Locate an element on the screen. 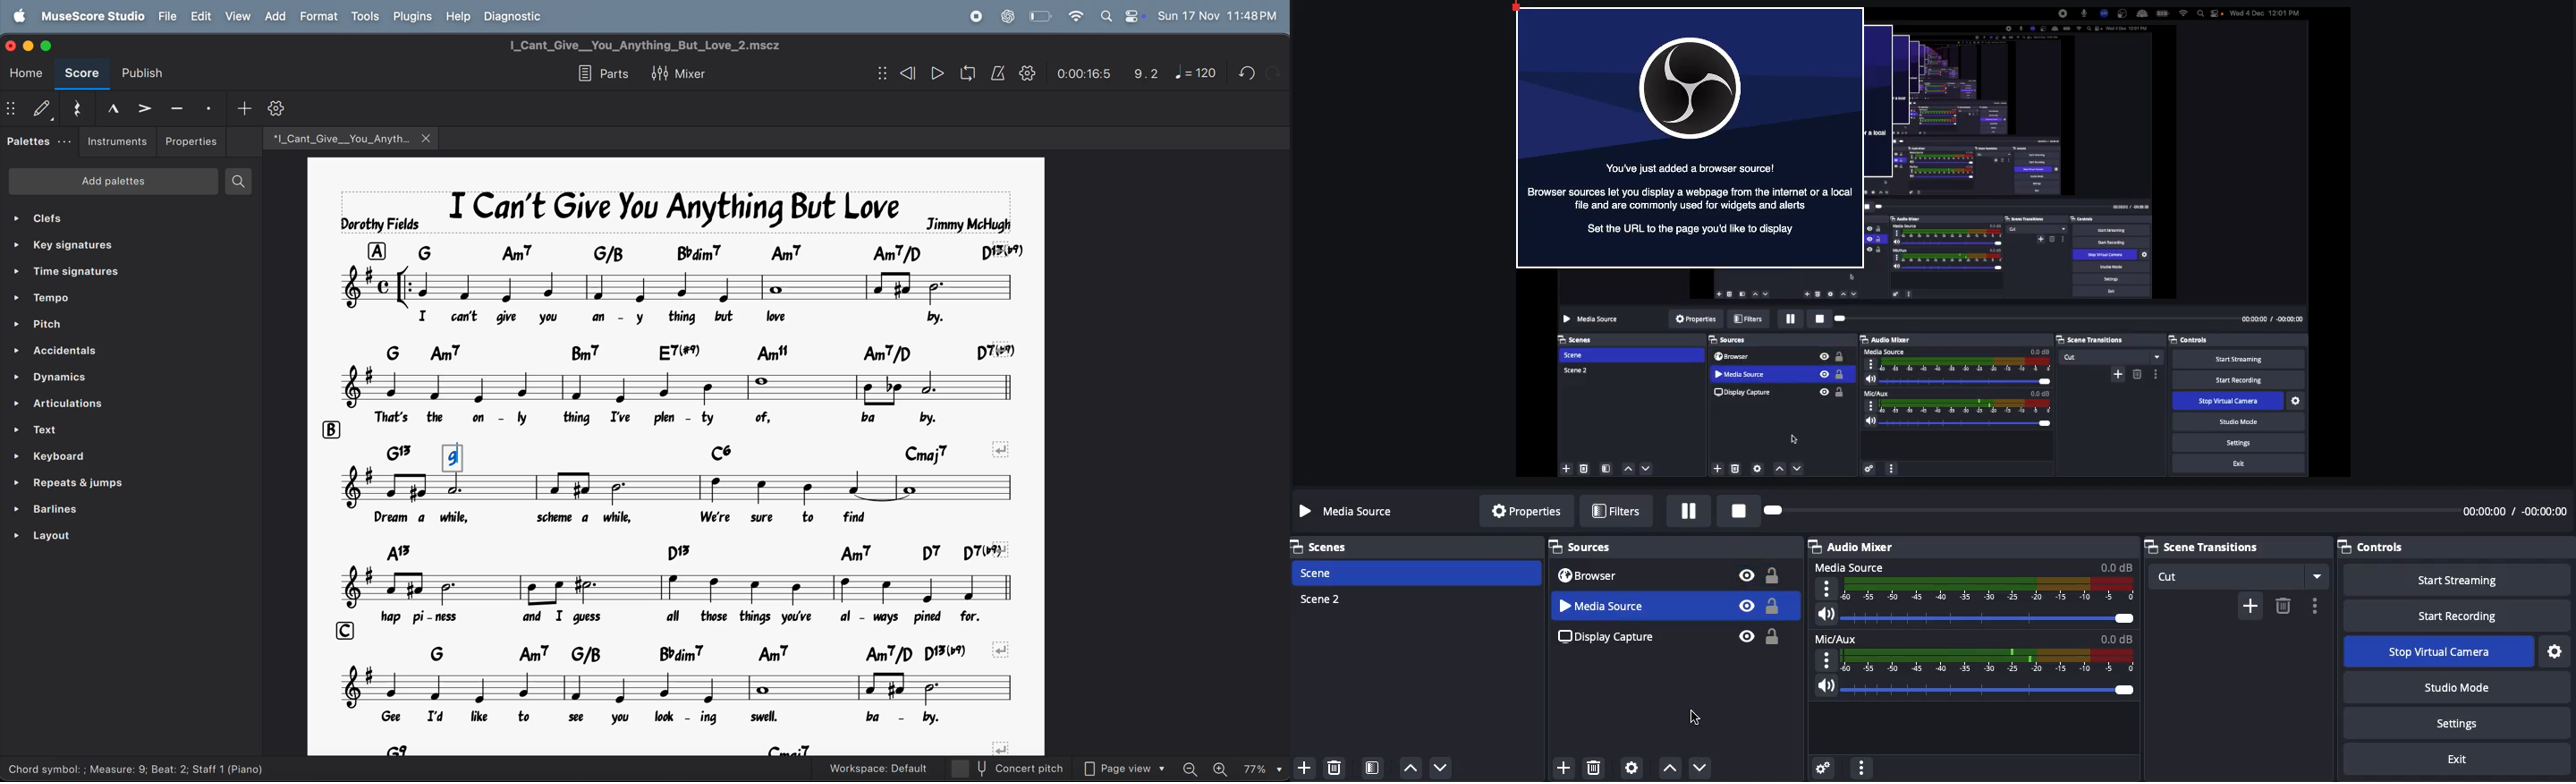 Image resolution: width=2576 pixels, height=784 pixels. redo is located at coordinates (1272, 73).